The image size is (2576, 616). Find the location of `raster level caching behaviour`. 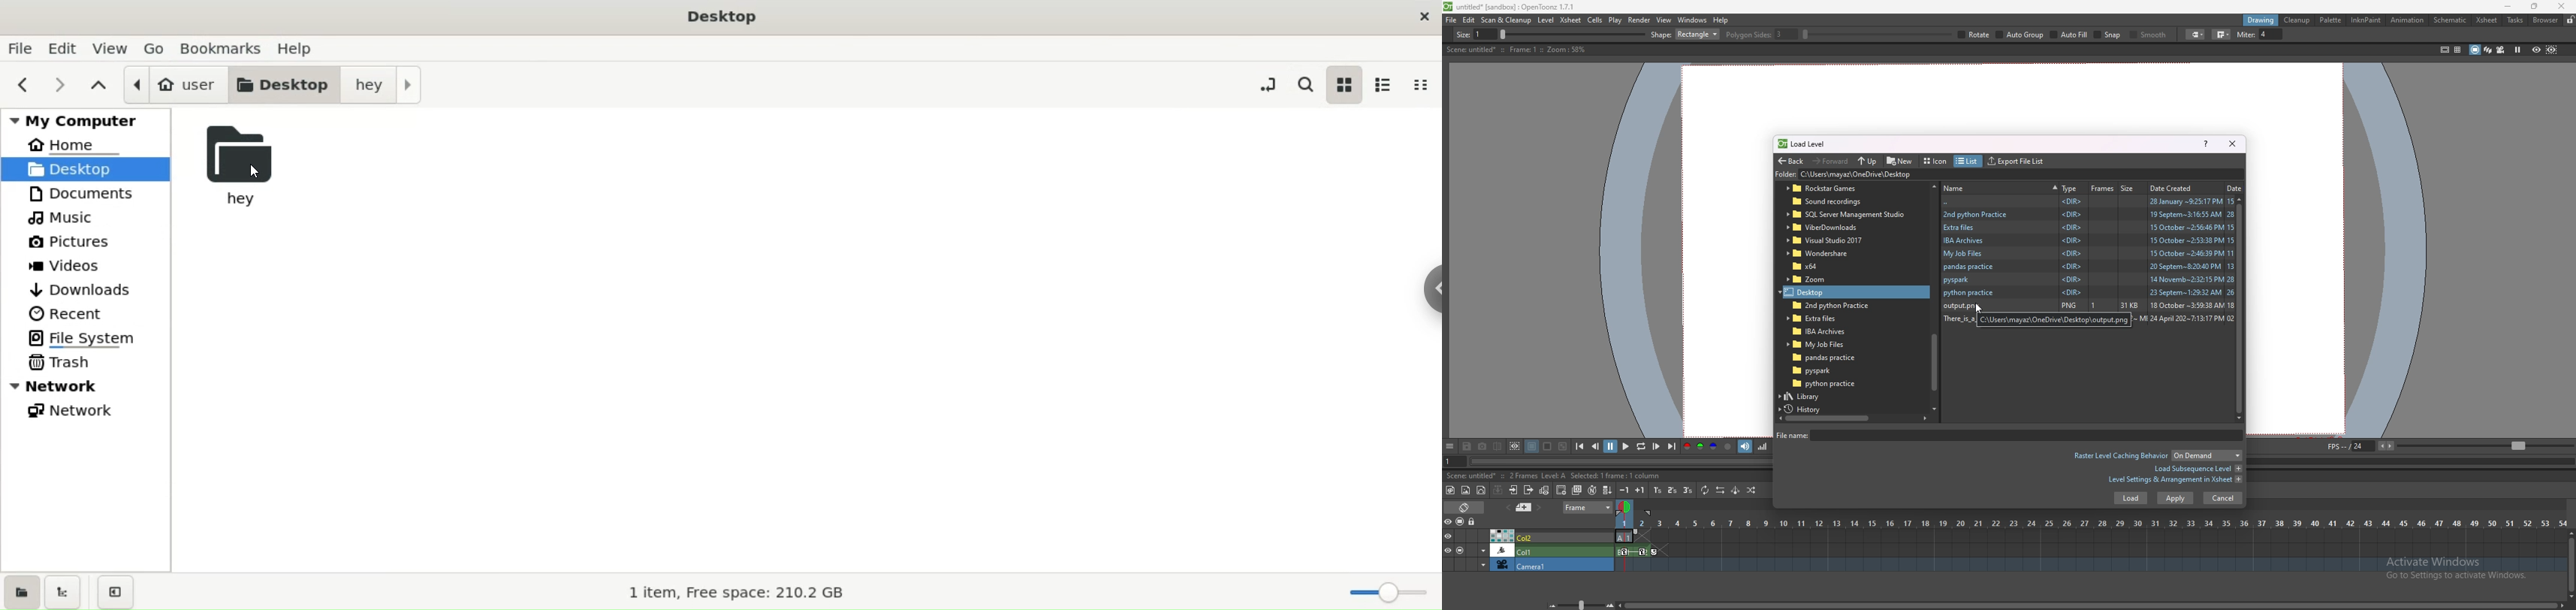

raster level caching behaviour is located at coordinates (2157, 457).